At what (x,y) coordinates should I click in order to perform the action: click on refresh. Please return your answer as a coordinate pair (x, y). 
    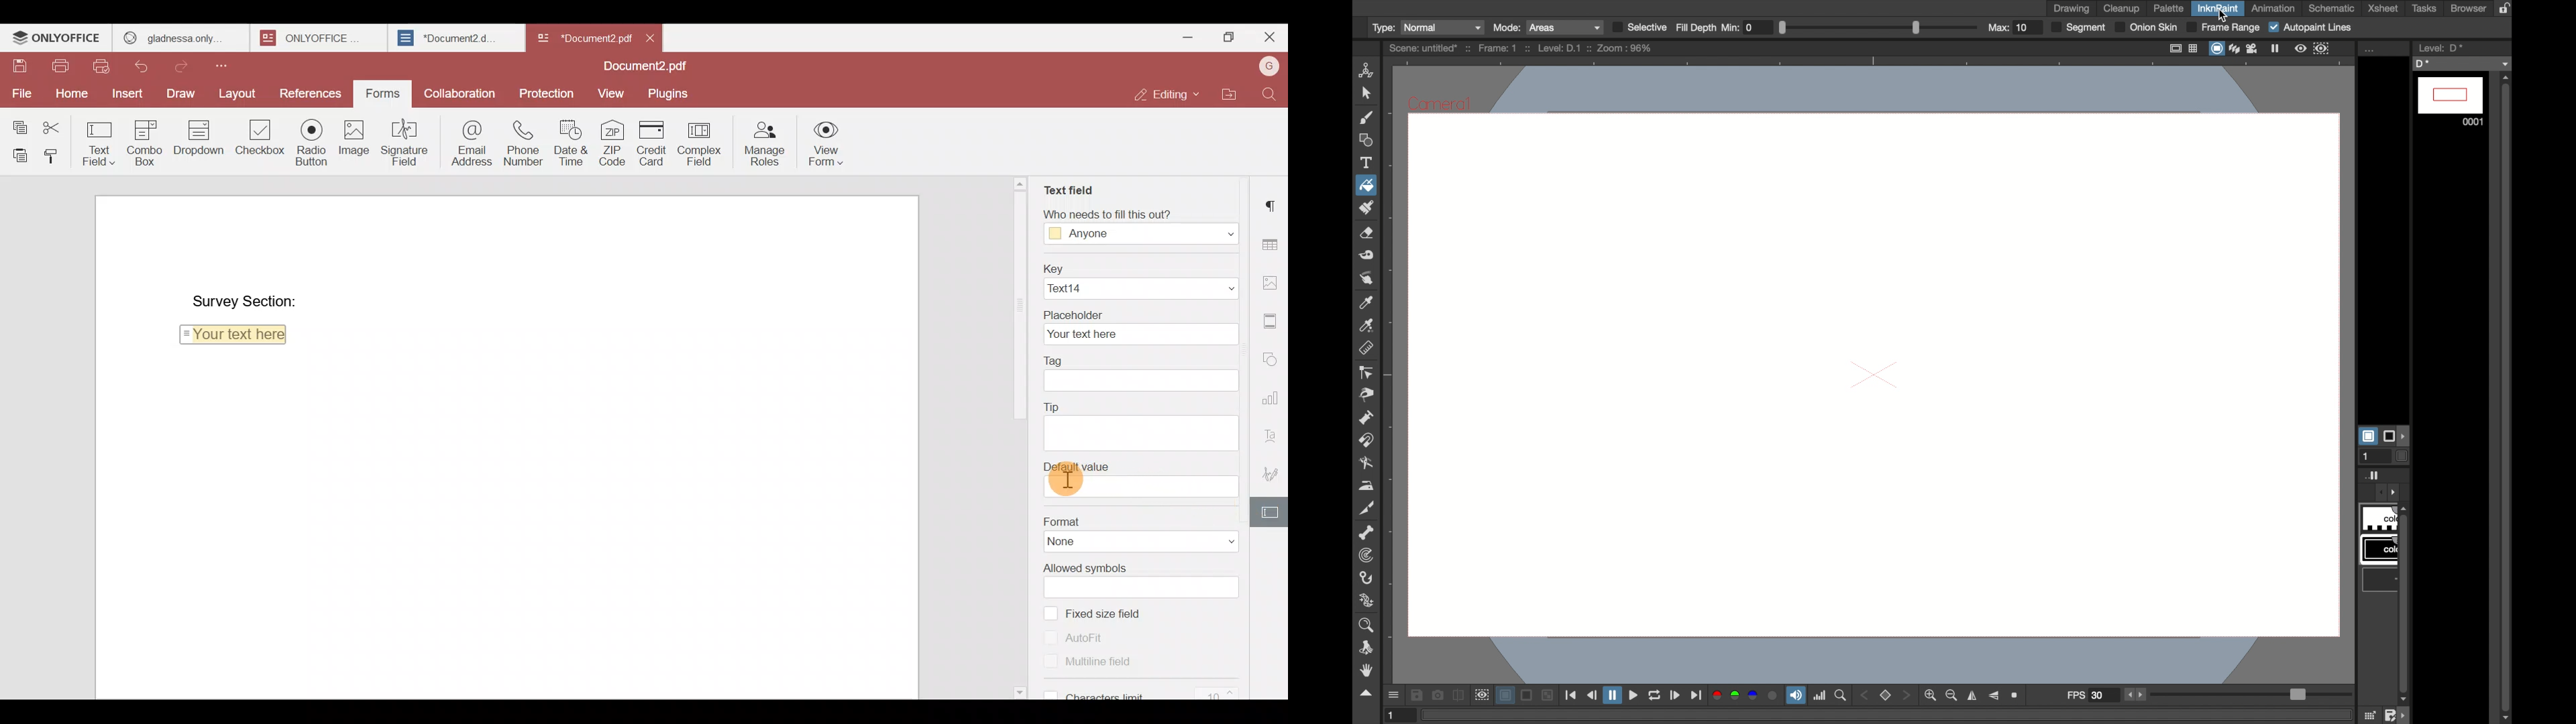
    Looking at the image, I should click on (1655, 696).